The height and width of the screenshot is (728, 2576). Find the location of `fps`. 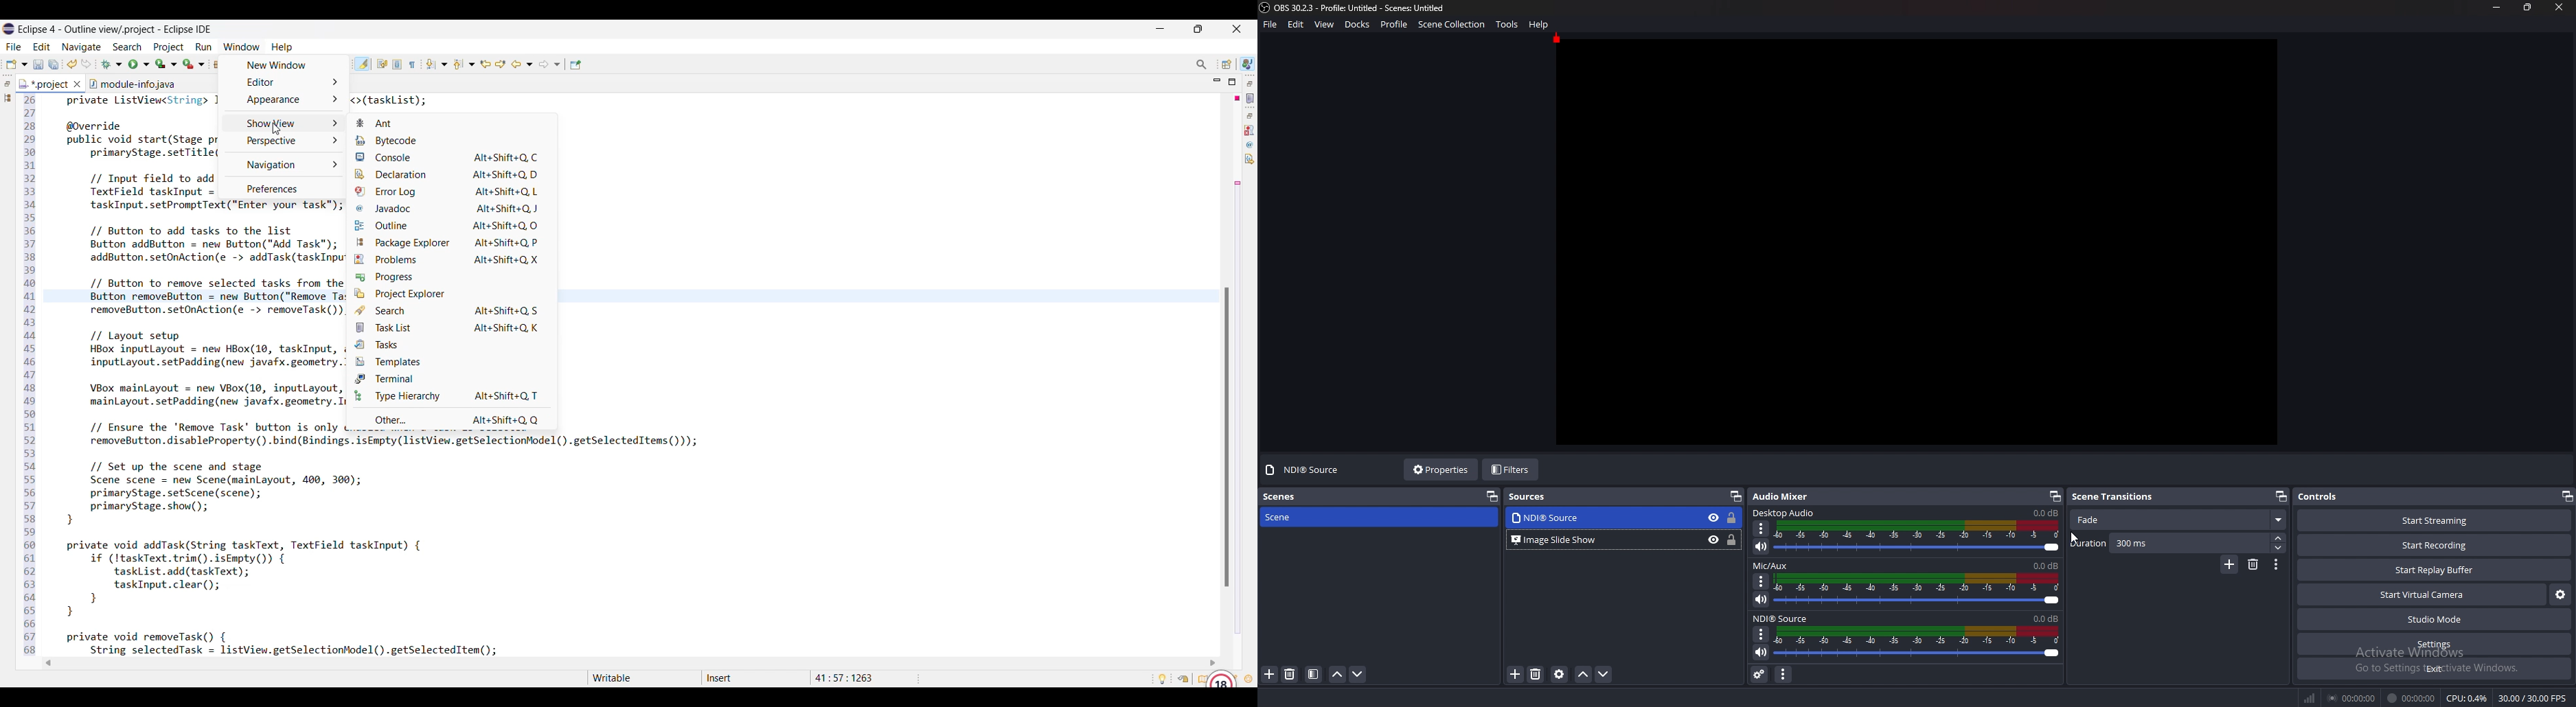

fps is located at coordinates (2531, 696).